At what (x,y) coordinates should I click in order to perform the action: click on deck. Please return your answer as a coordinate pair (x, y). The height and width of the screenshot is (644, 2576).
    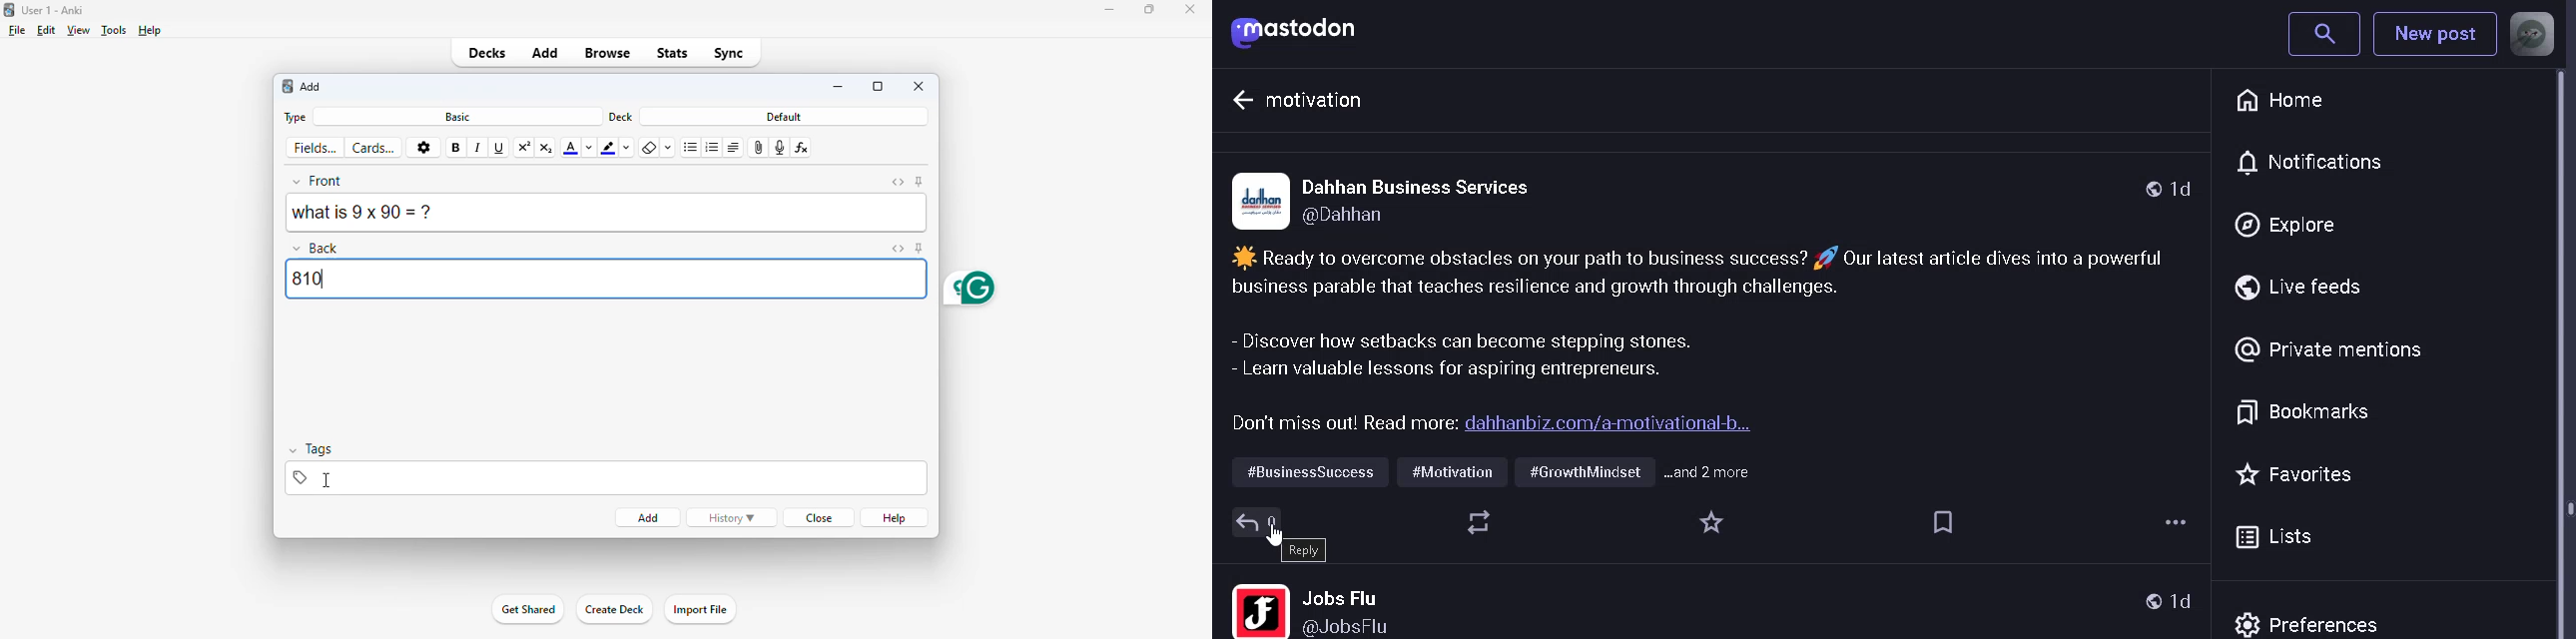
    Looking at the image, I should click on (621, 116).